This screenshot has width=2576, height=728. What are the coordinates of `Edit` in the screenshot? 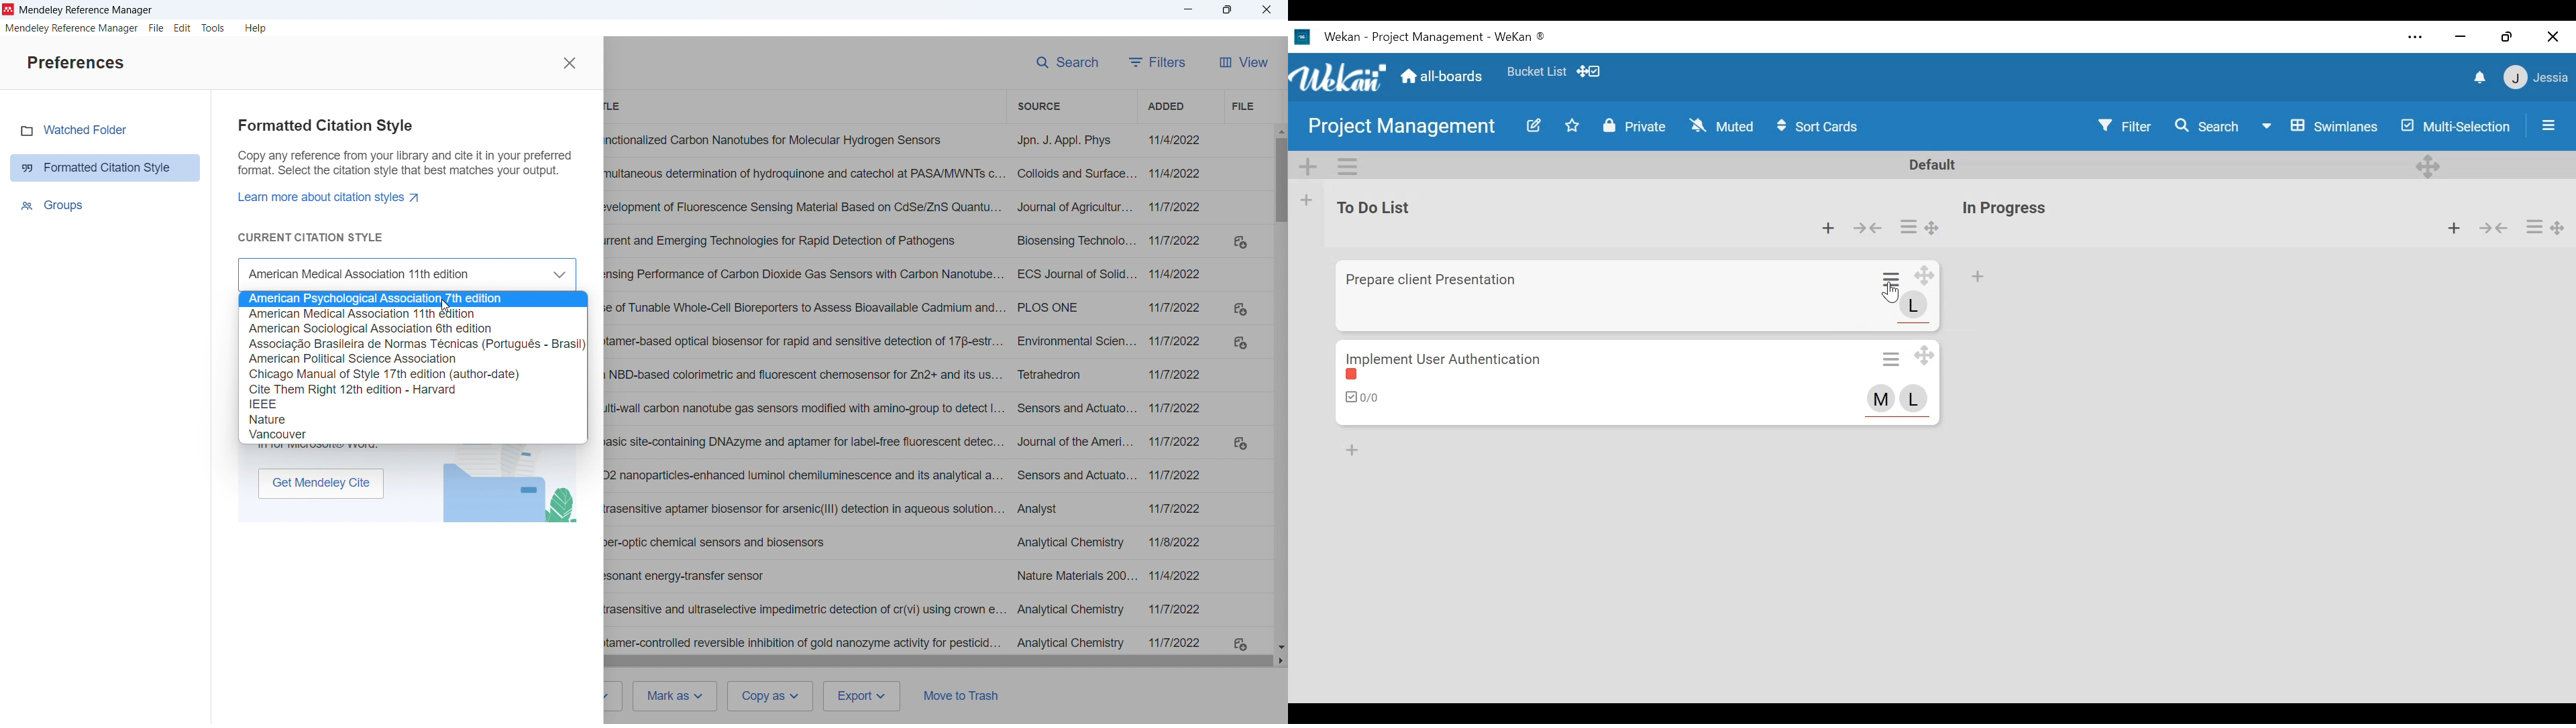 It's located at (1535, 125).